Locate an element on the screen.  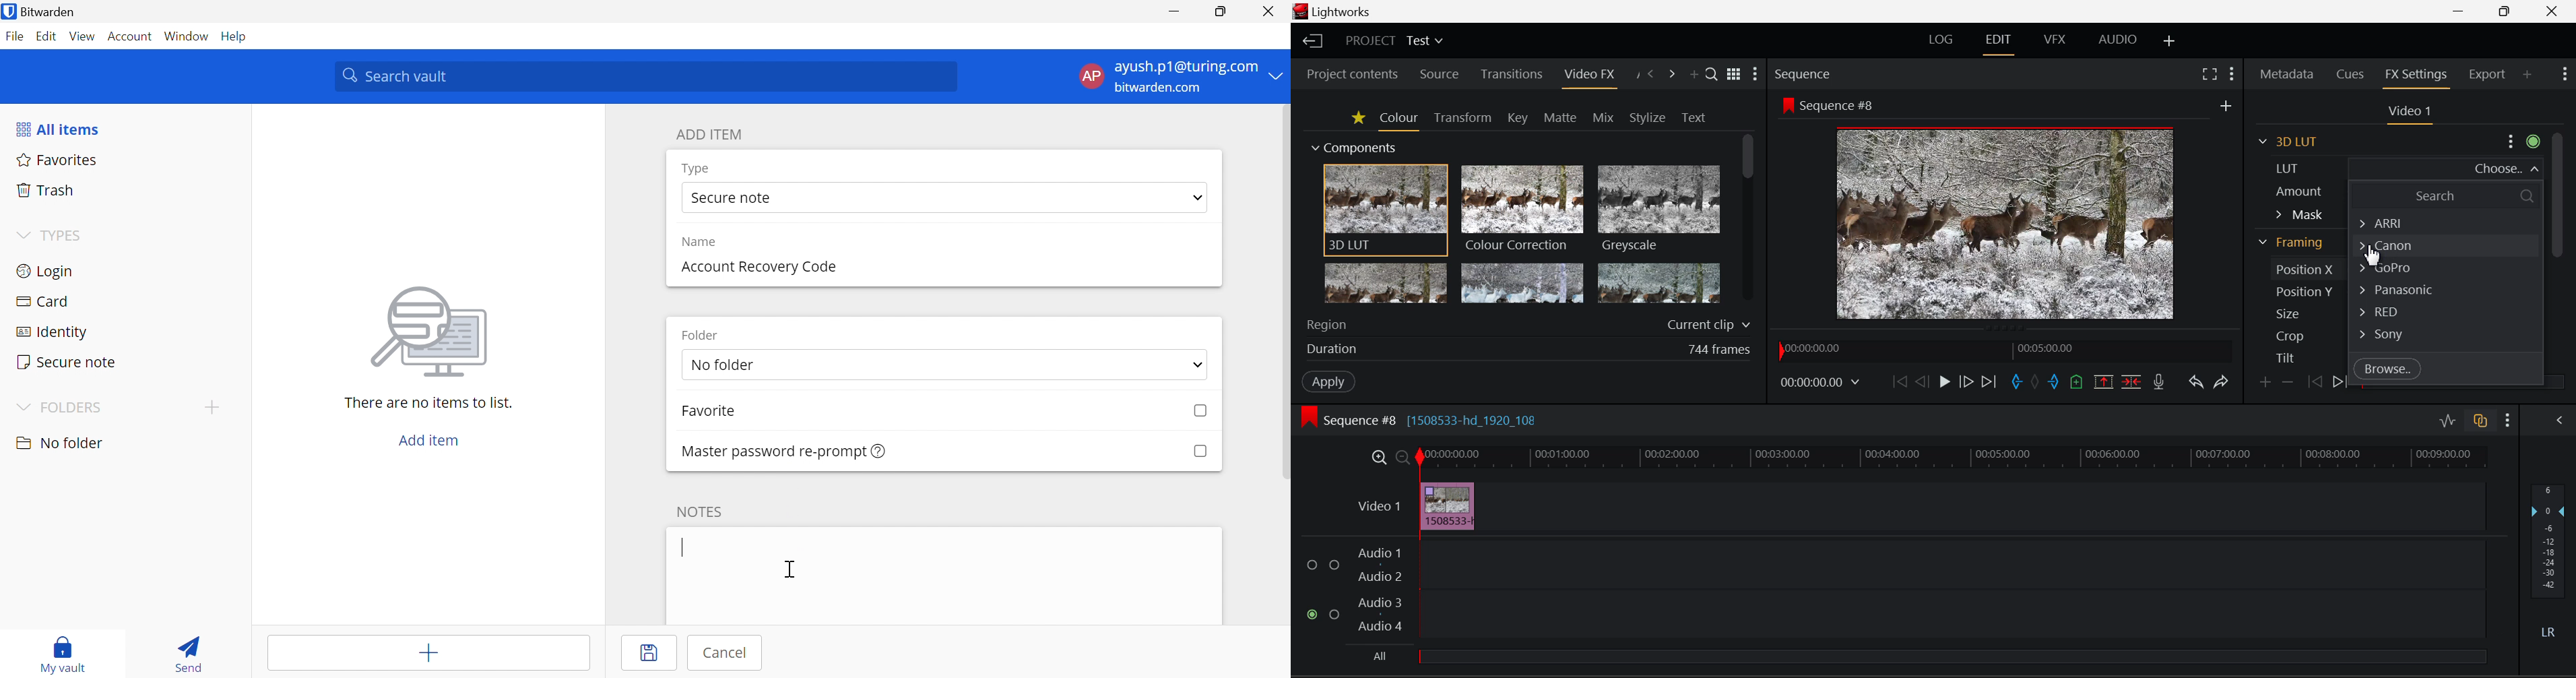
Video FX Panel Open is located at coordinates (1591, 77).